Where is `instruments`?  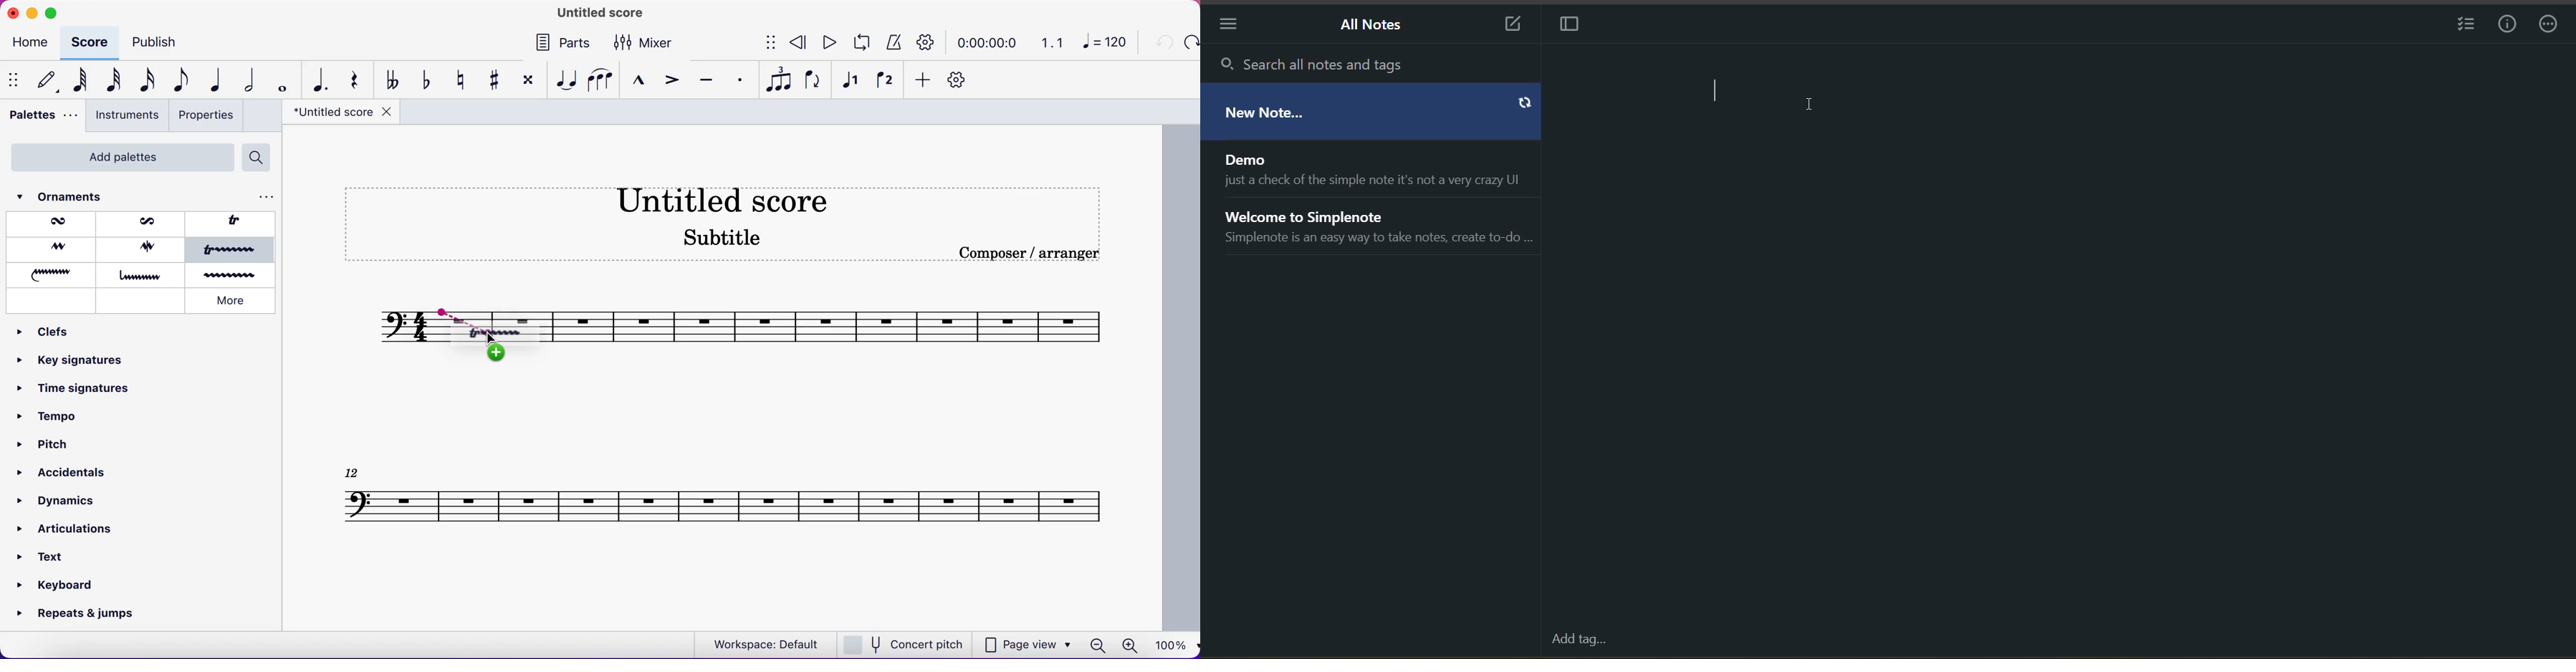 instruments is located at coordinates (126, 116).